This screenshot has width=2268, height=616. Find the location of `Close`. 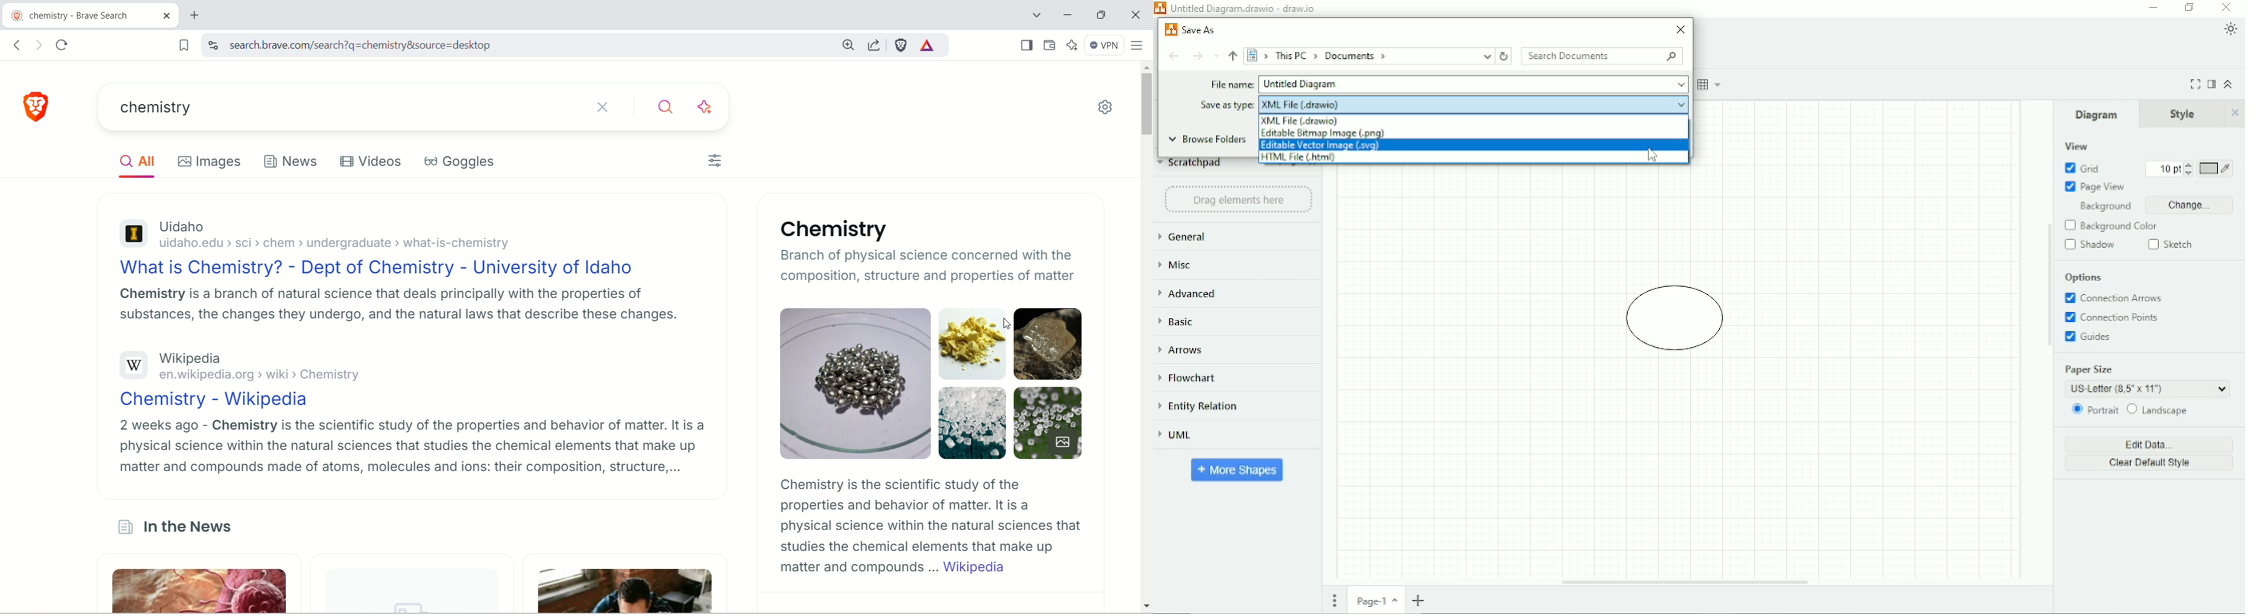

Close is located at coordinates (1681, 30).